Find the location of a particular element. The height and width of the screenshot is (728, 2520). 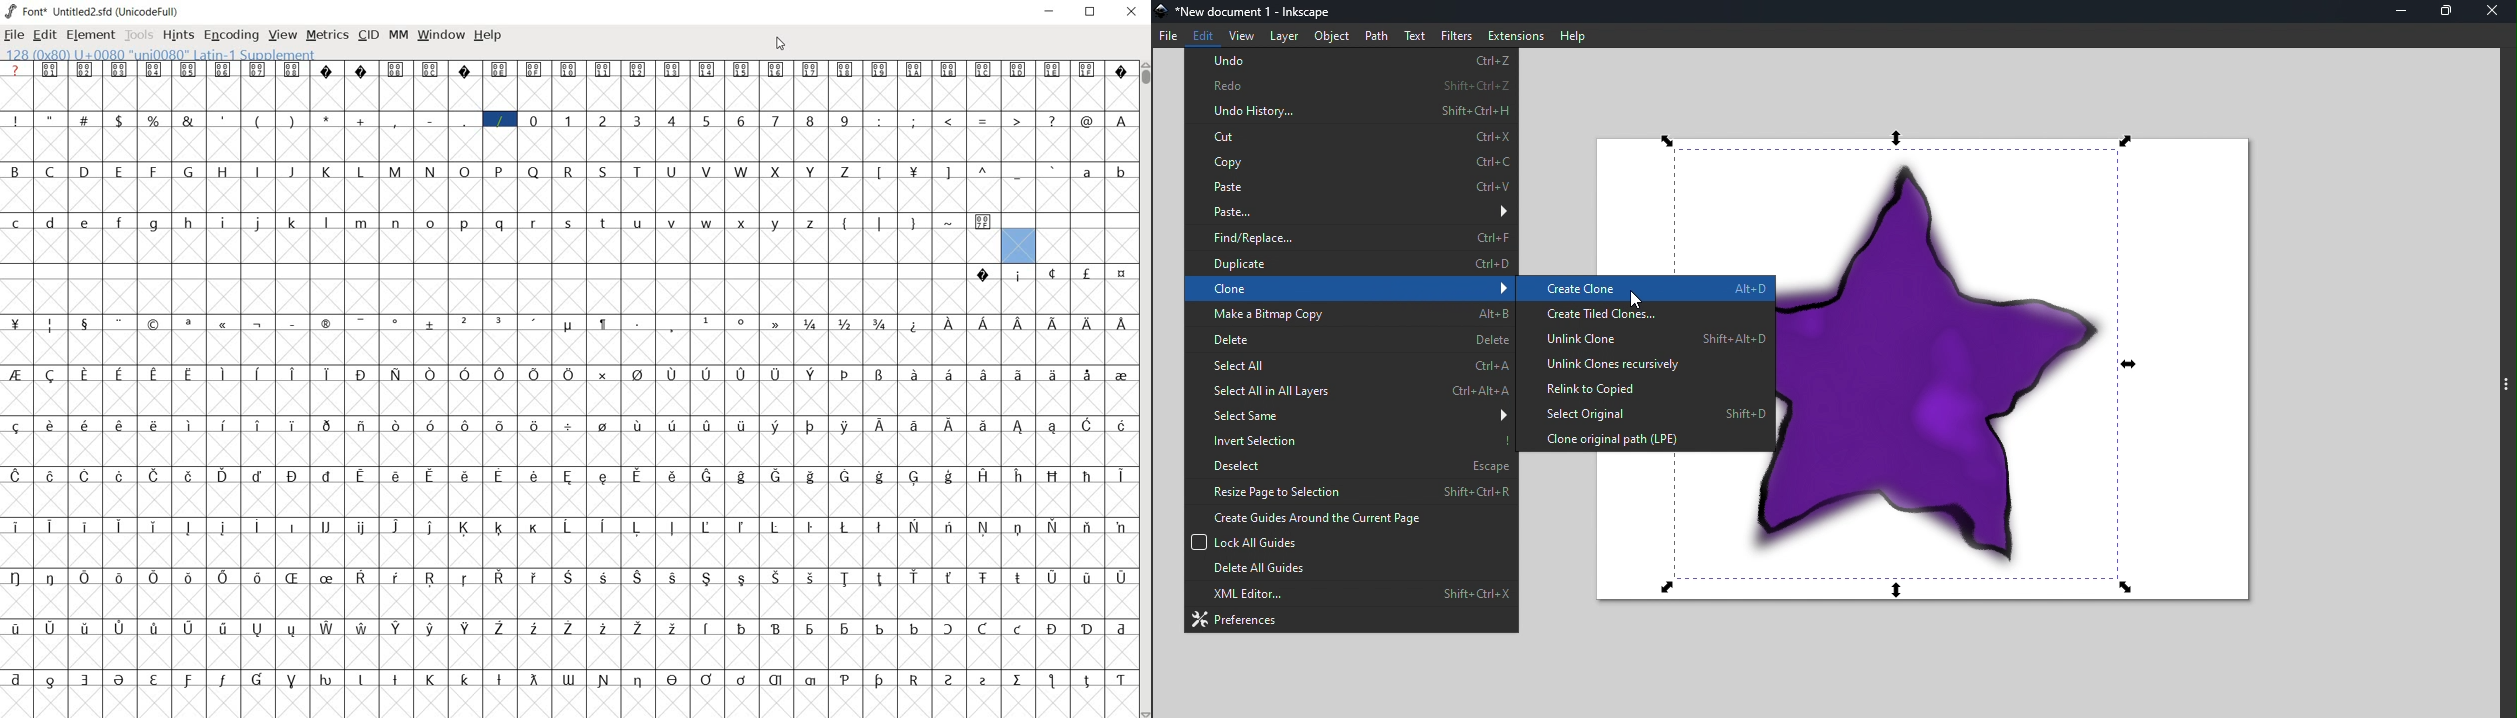

glyph is located at coordinates (1054, 170).